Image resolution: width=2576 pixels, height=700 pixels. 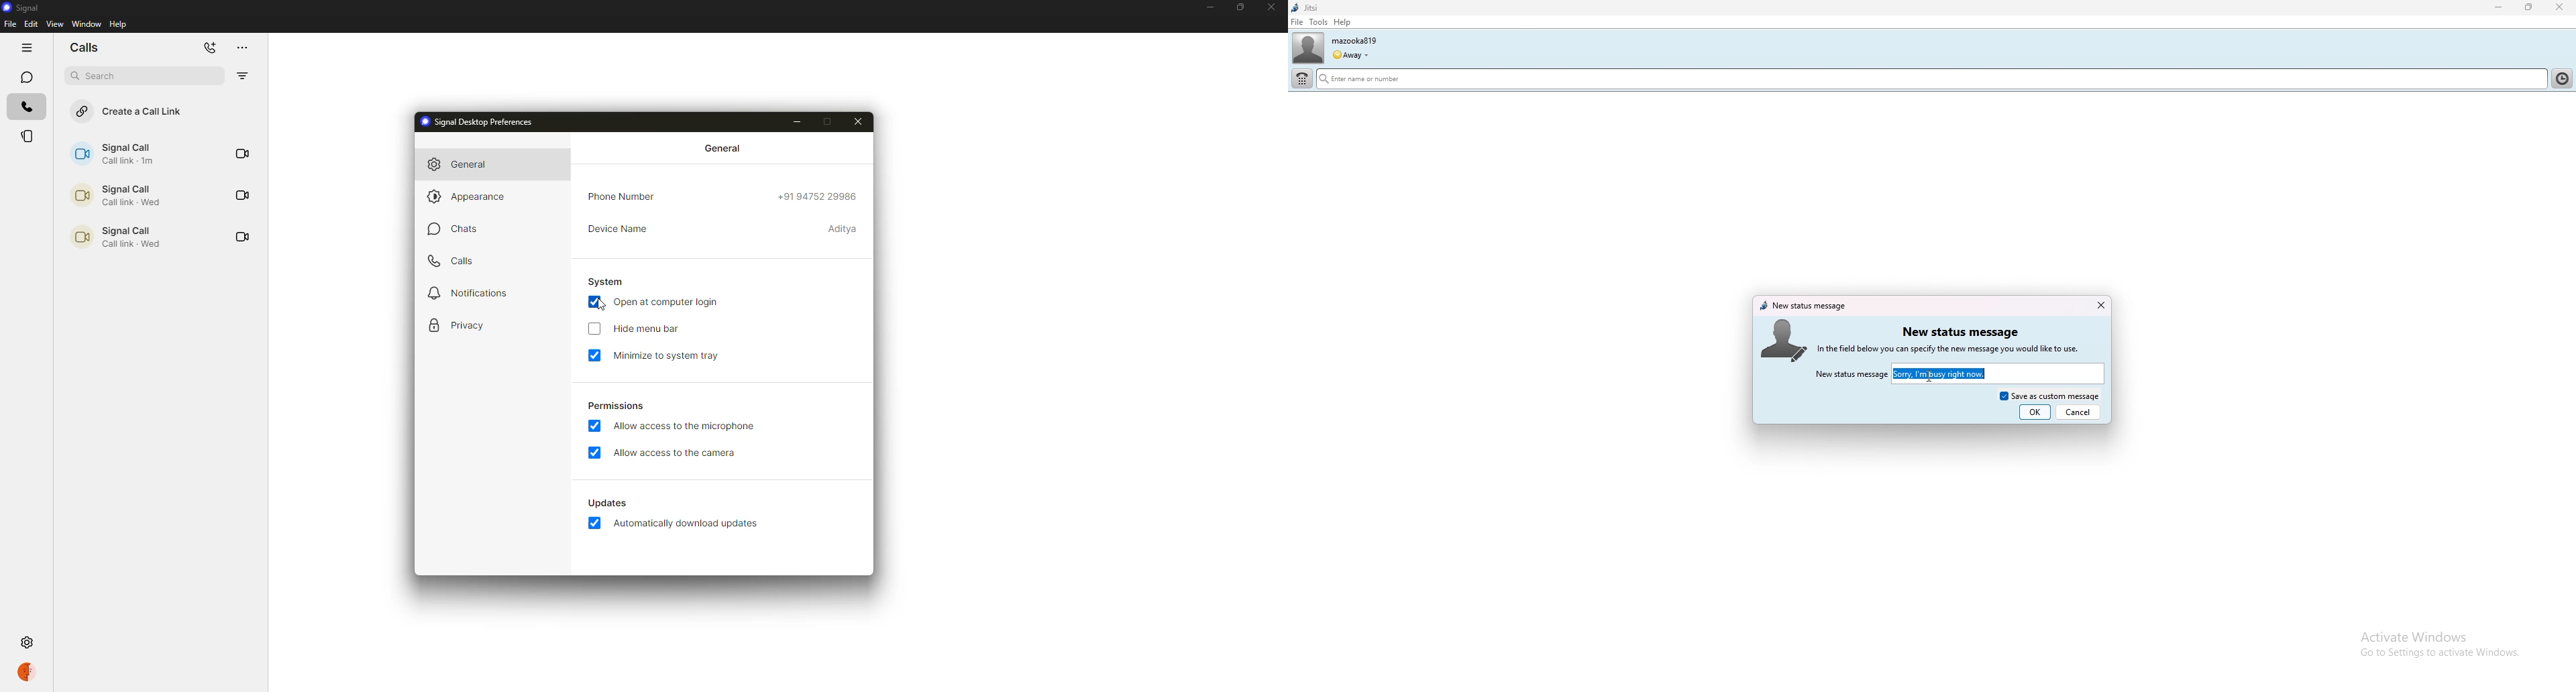 What do you see at coordinates (120, 23) in the screenshot?
I see `help` at bounding box center [120, 23].